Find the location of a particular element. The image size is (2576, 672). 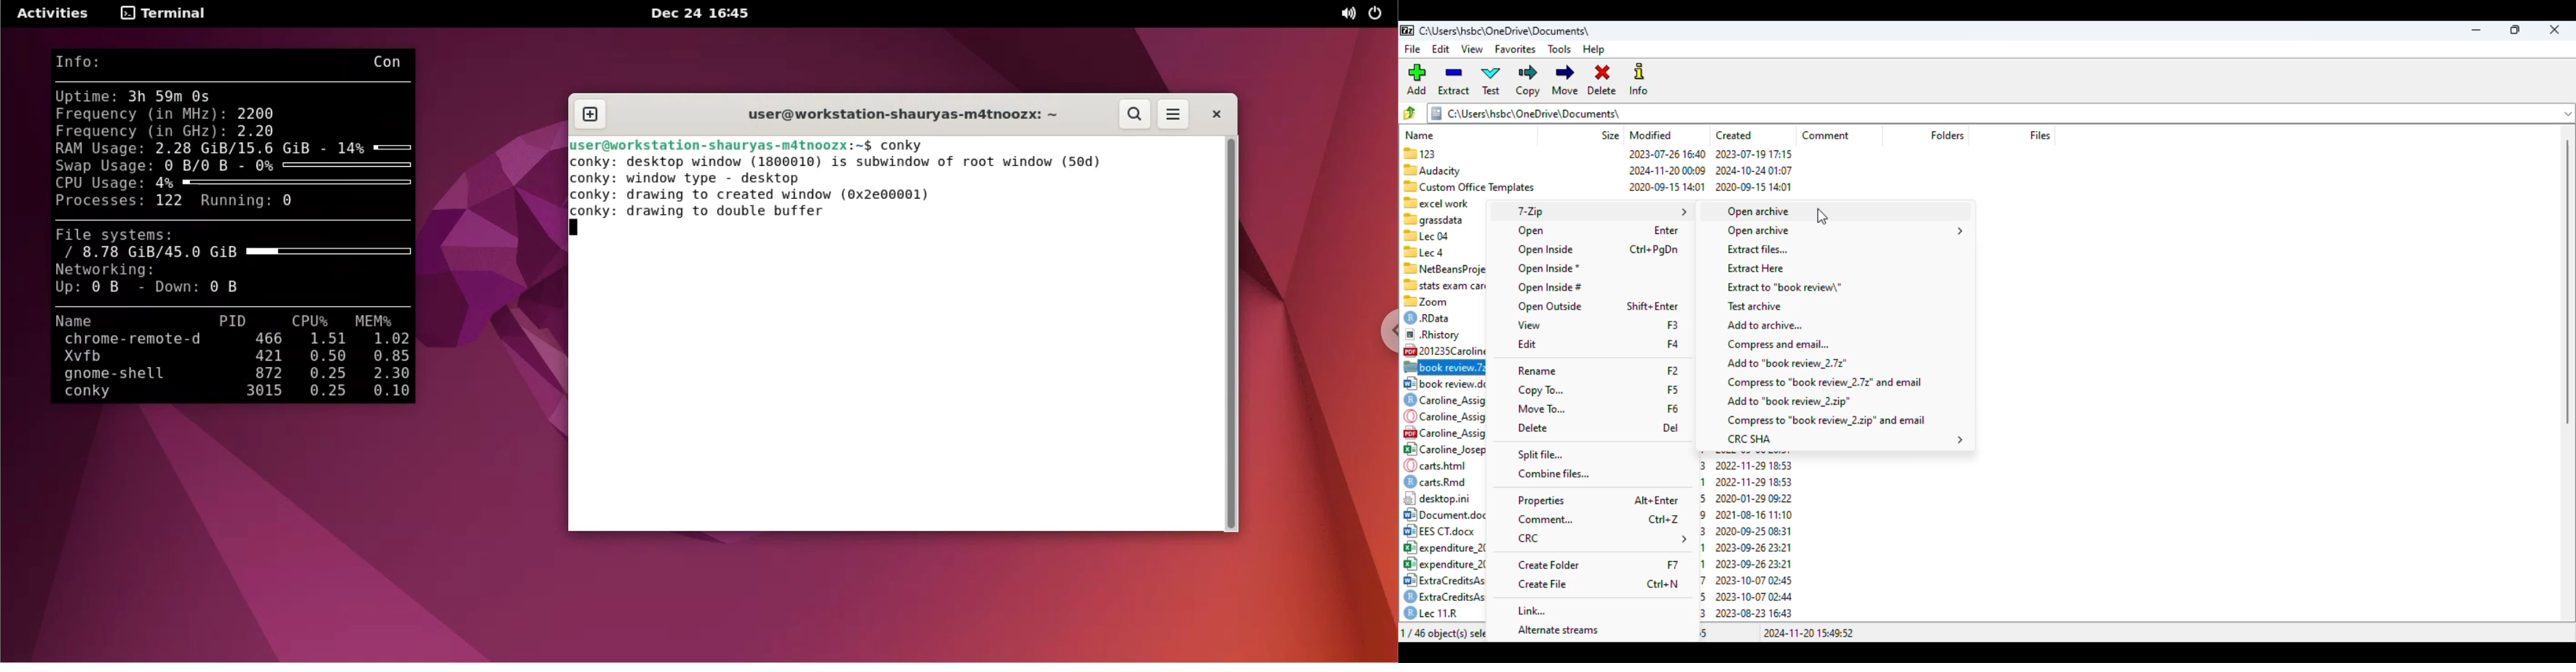

created is located at coordinates (1735, 136).